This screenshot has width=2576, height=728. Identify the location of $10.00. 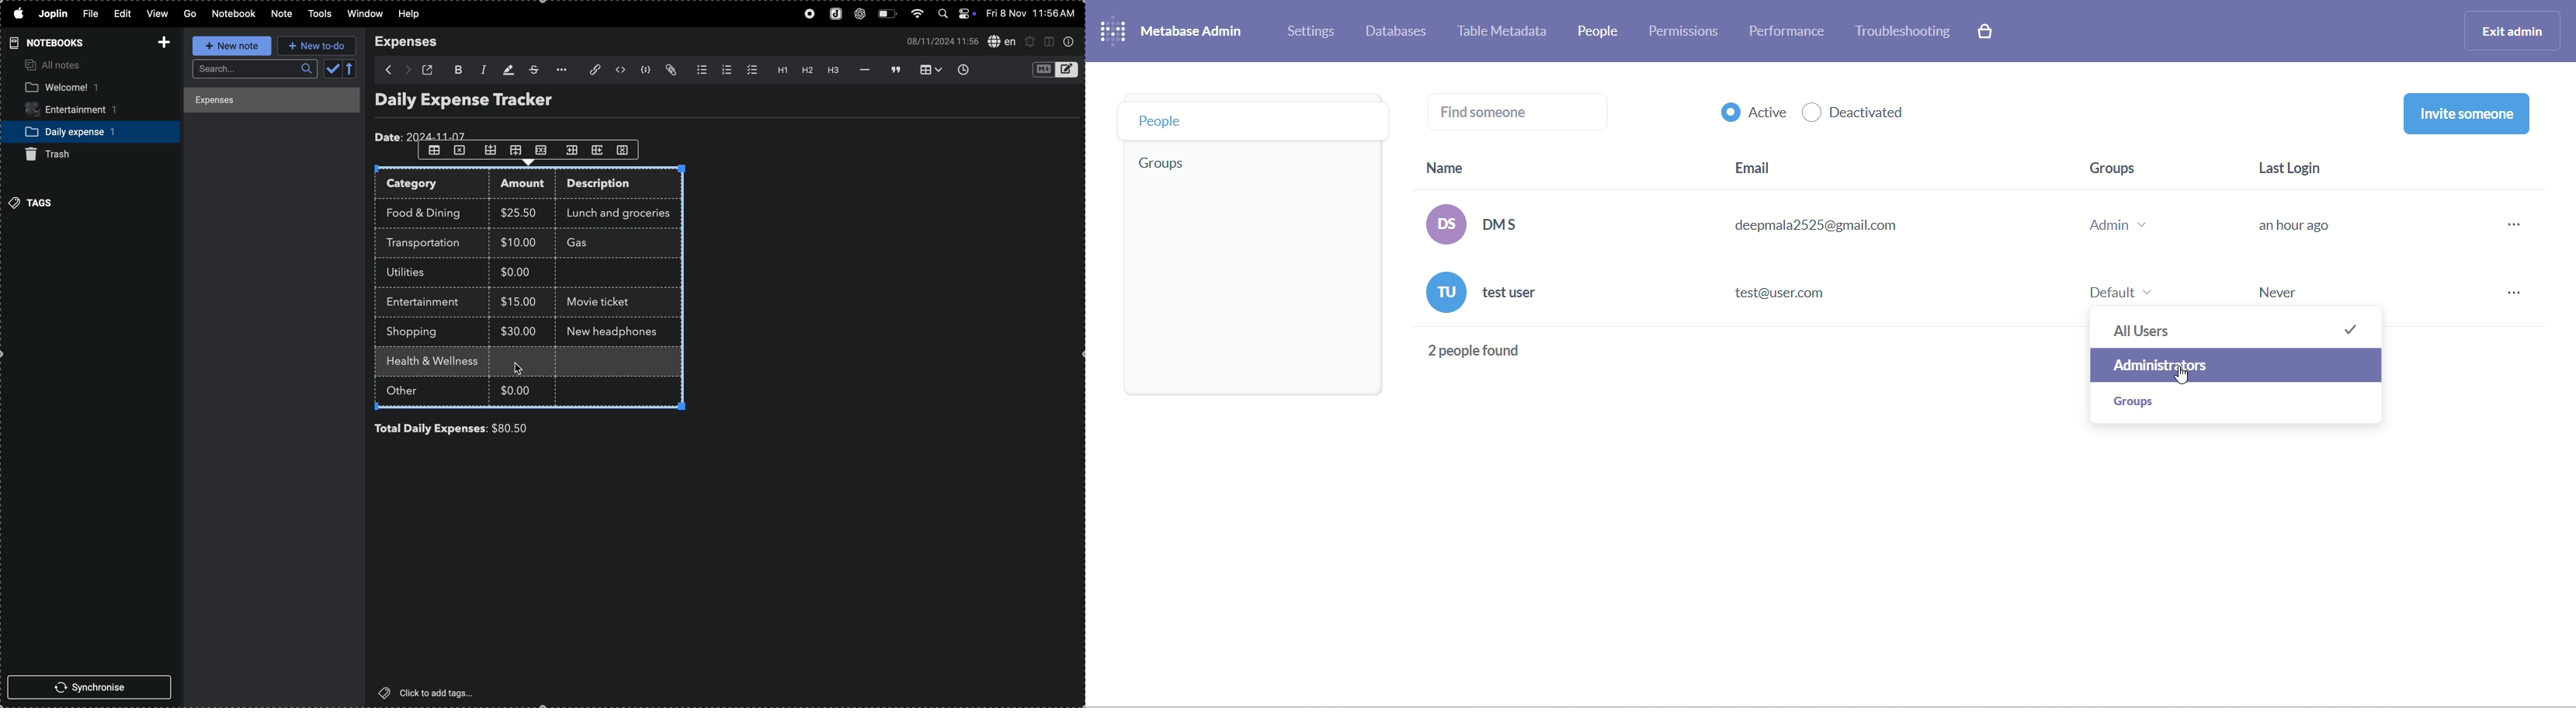
(519, 242).